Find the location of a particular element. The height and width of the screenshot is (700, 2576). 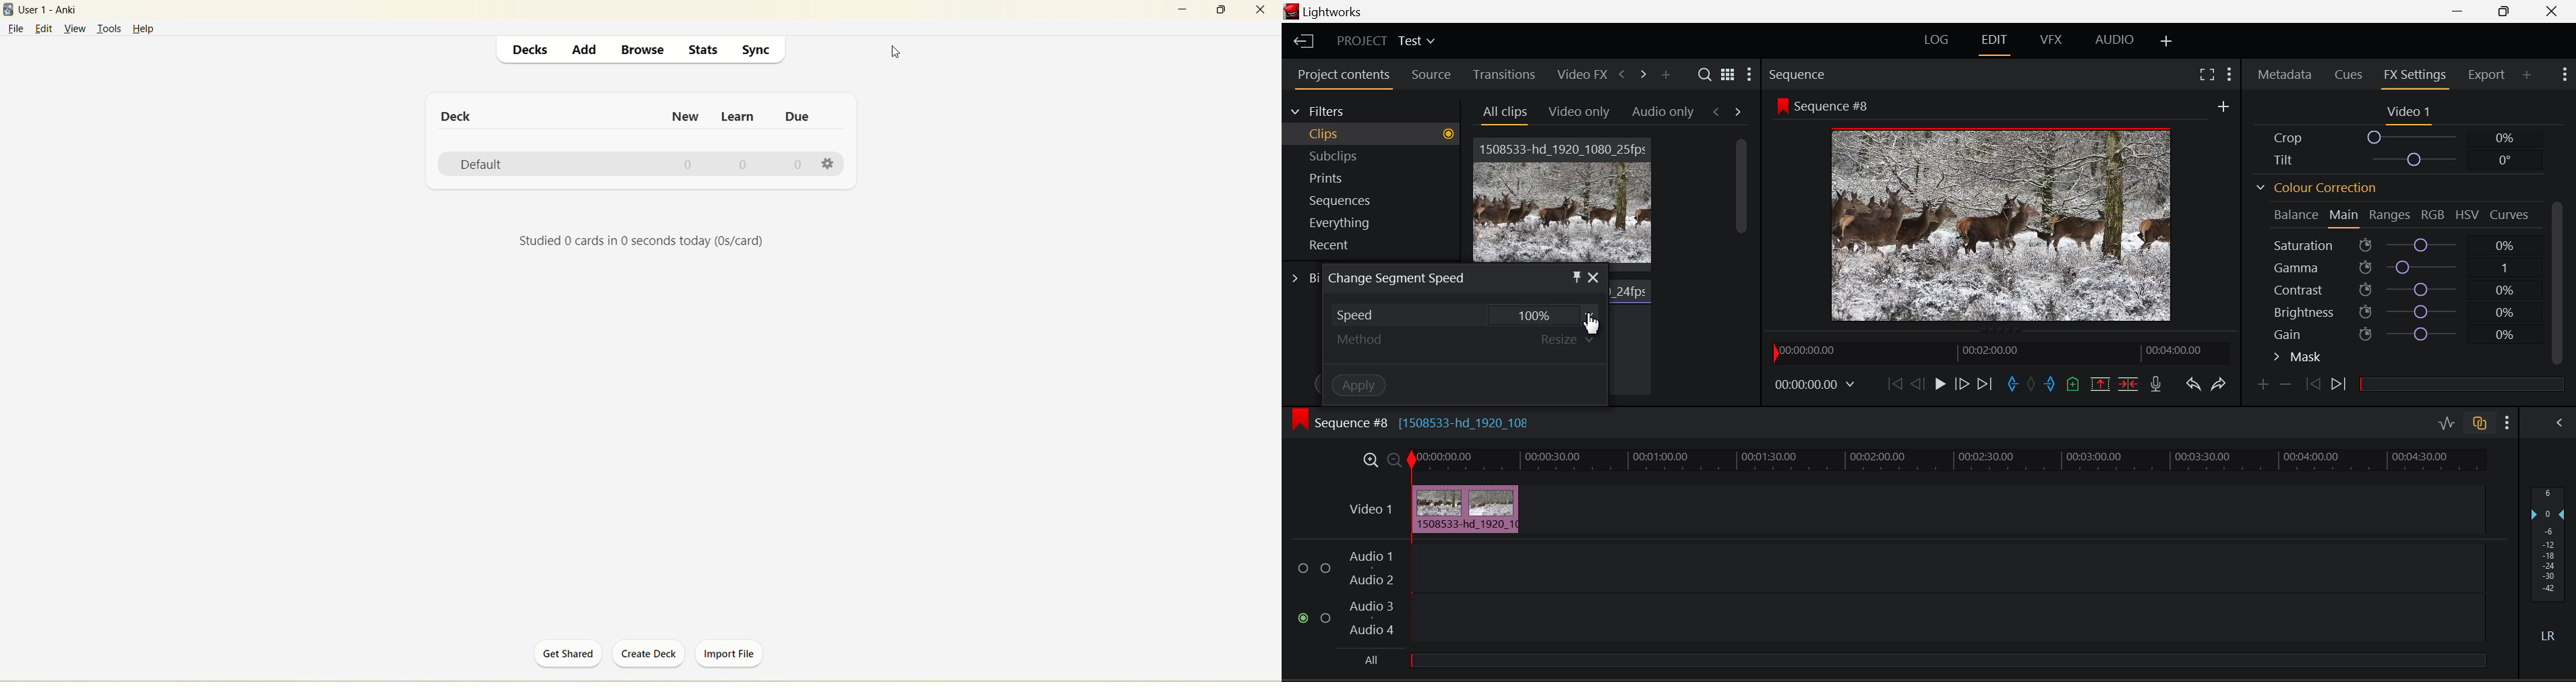

new is located at coordinates (688, 118).